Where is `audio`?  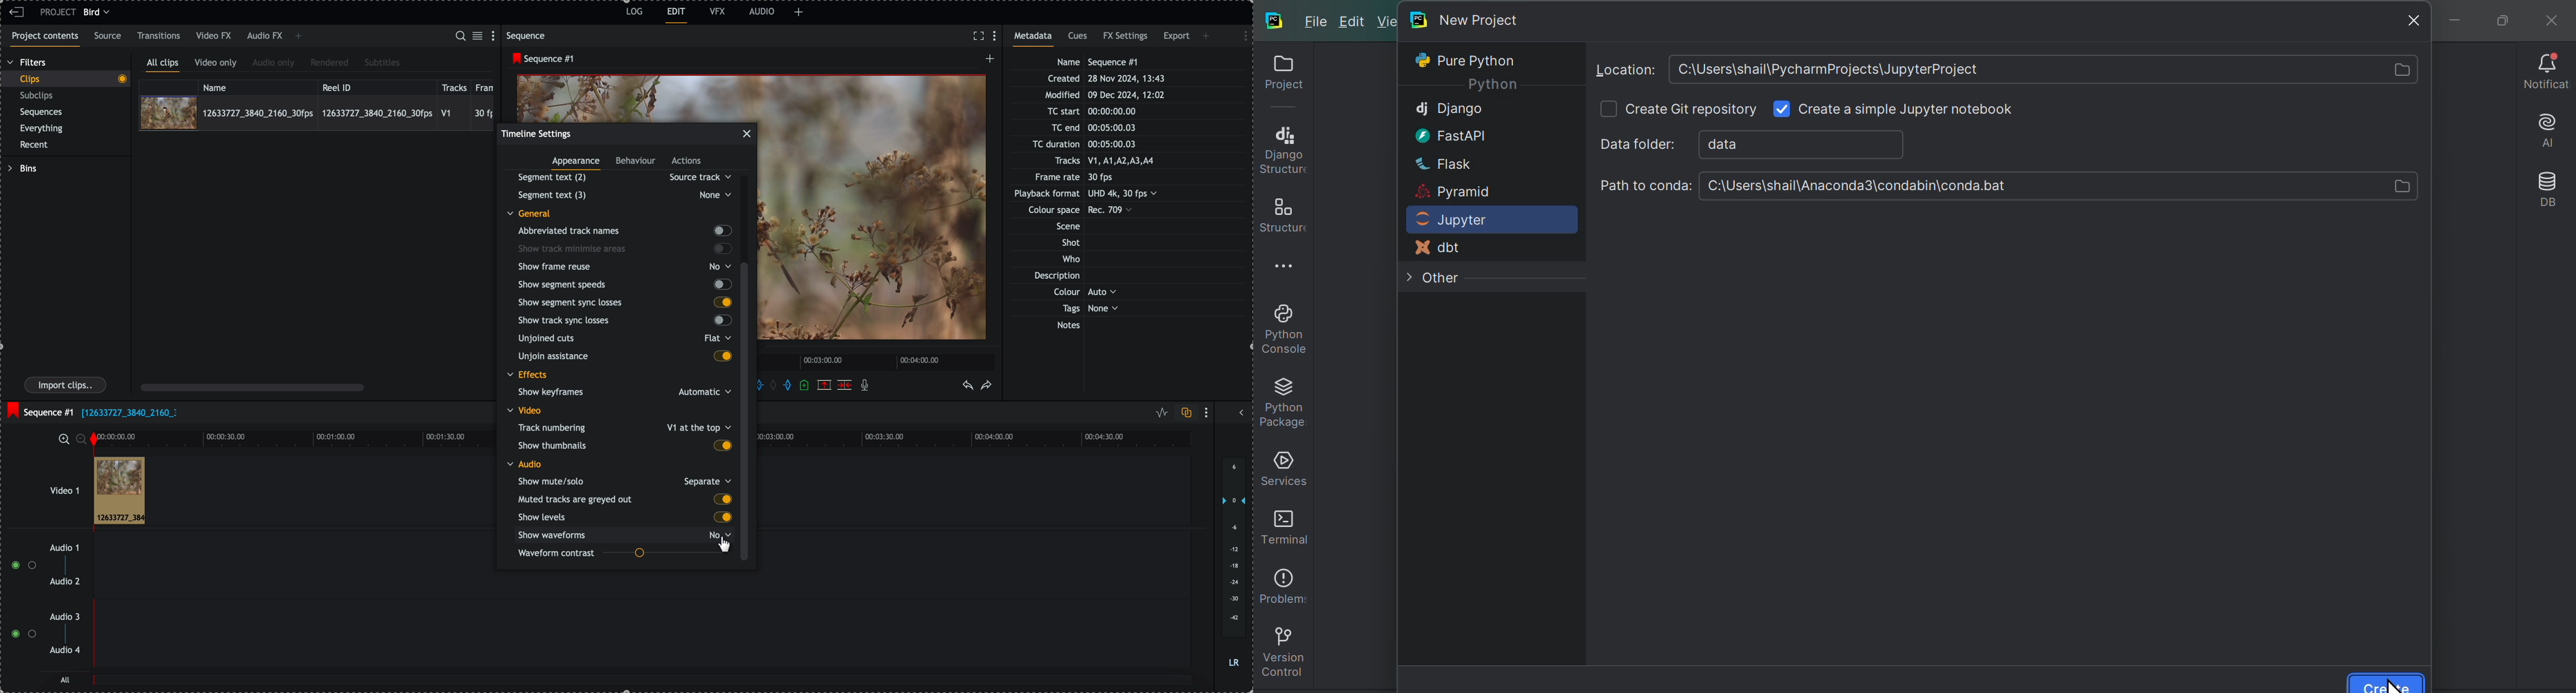
audio is located at coordinates (524, 464).